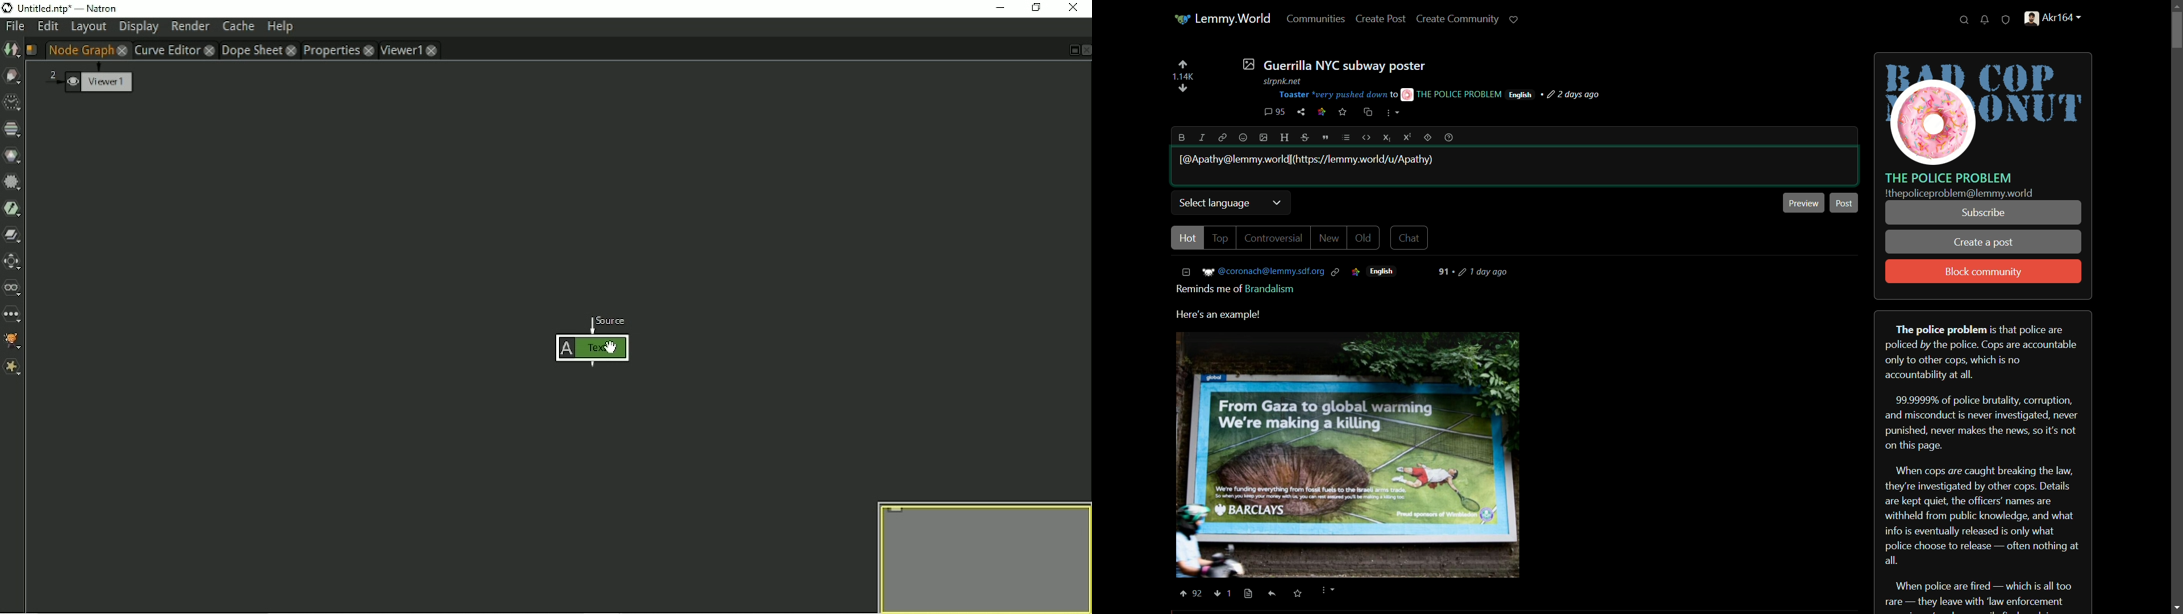 This screenshot has height=616, width=2184. Describe the element at coordinates (1296, 594) in the screenshot. I see `saved` at that location.